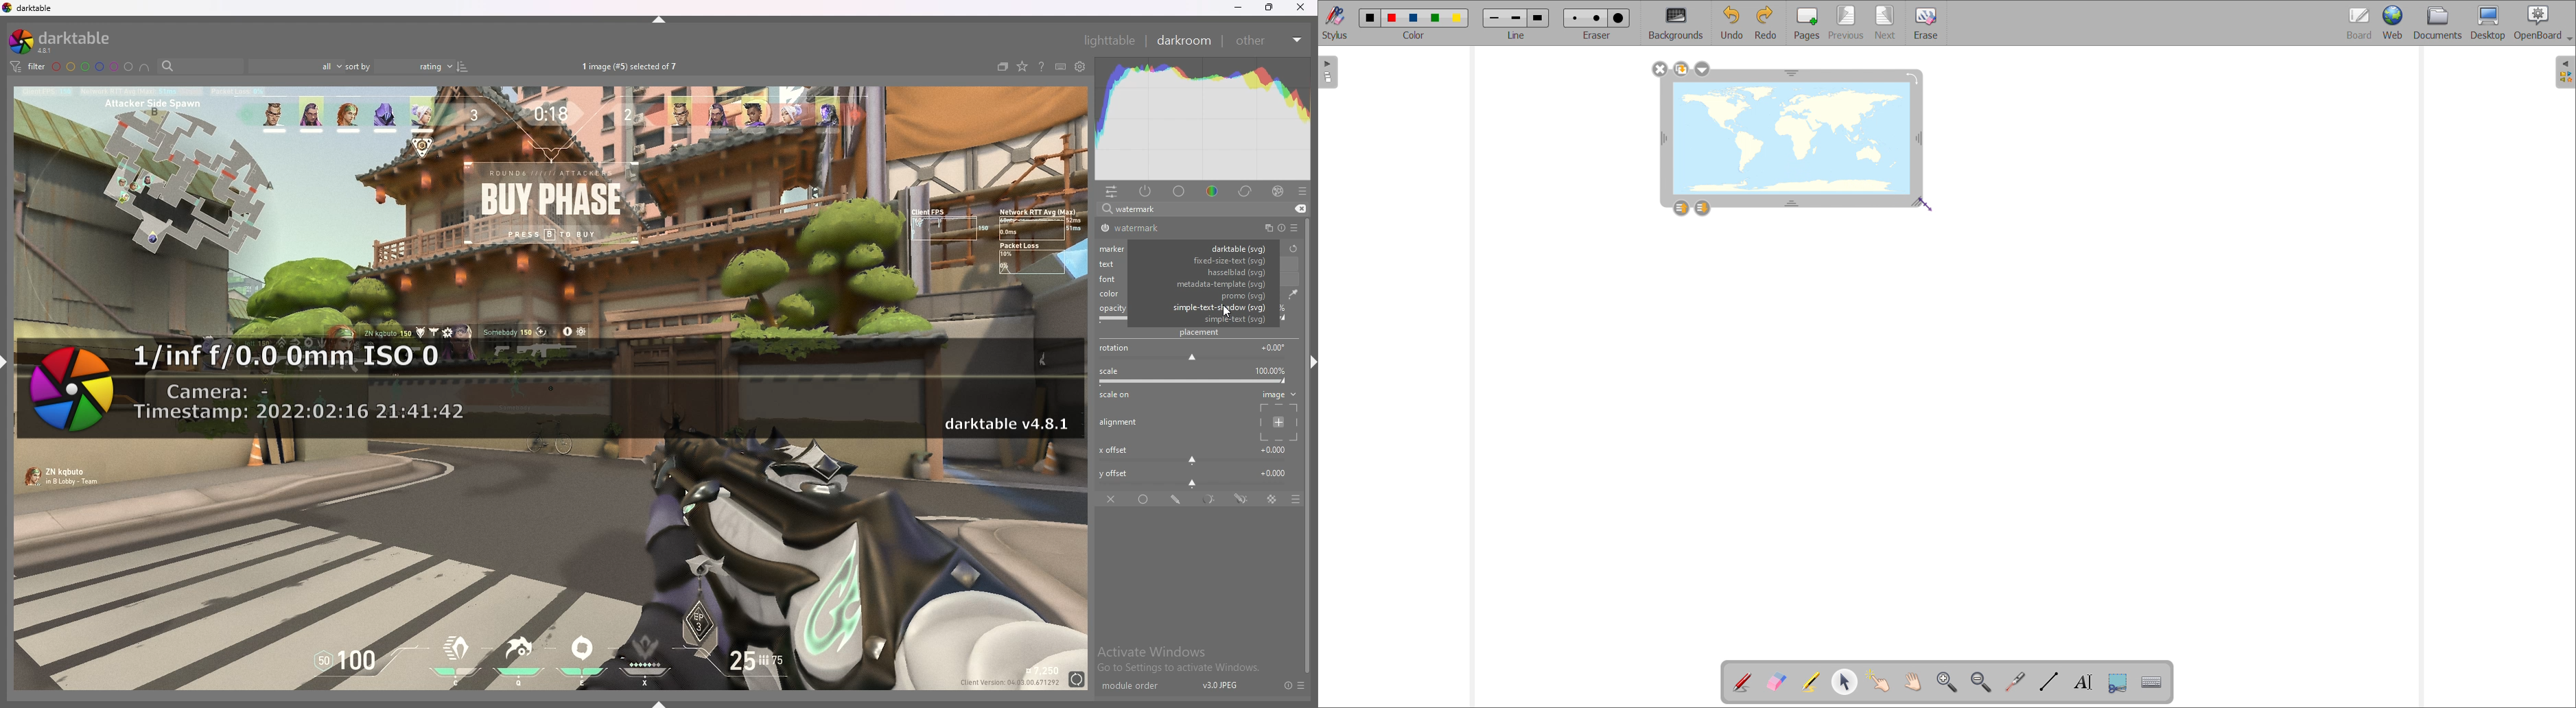  What do you see at coordinates (1202, 332) in the screenshot?
I see `placement` at bounding box center [1202, 332].